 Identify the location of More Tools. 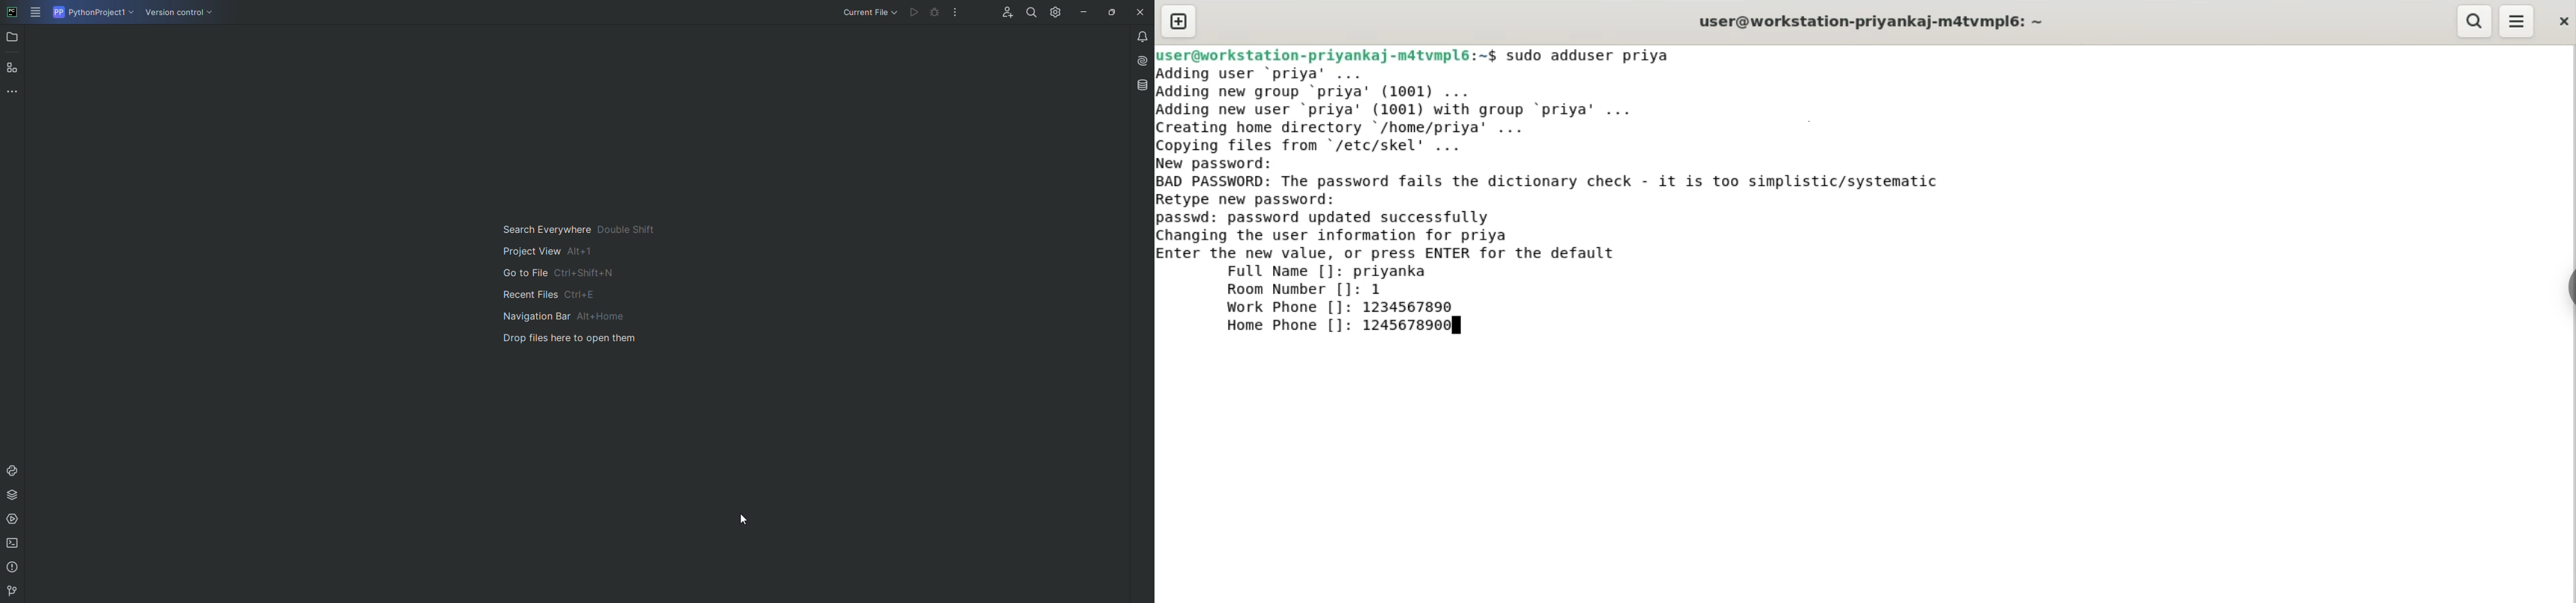
(15, 91).